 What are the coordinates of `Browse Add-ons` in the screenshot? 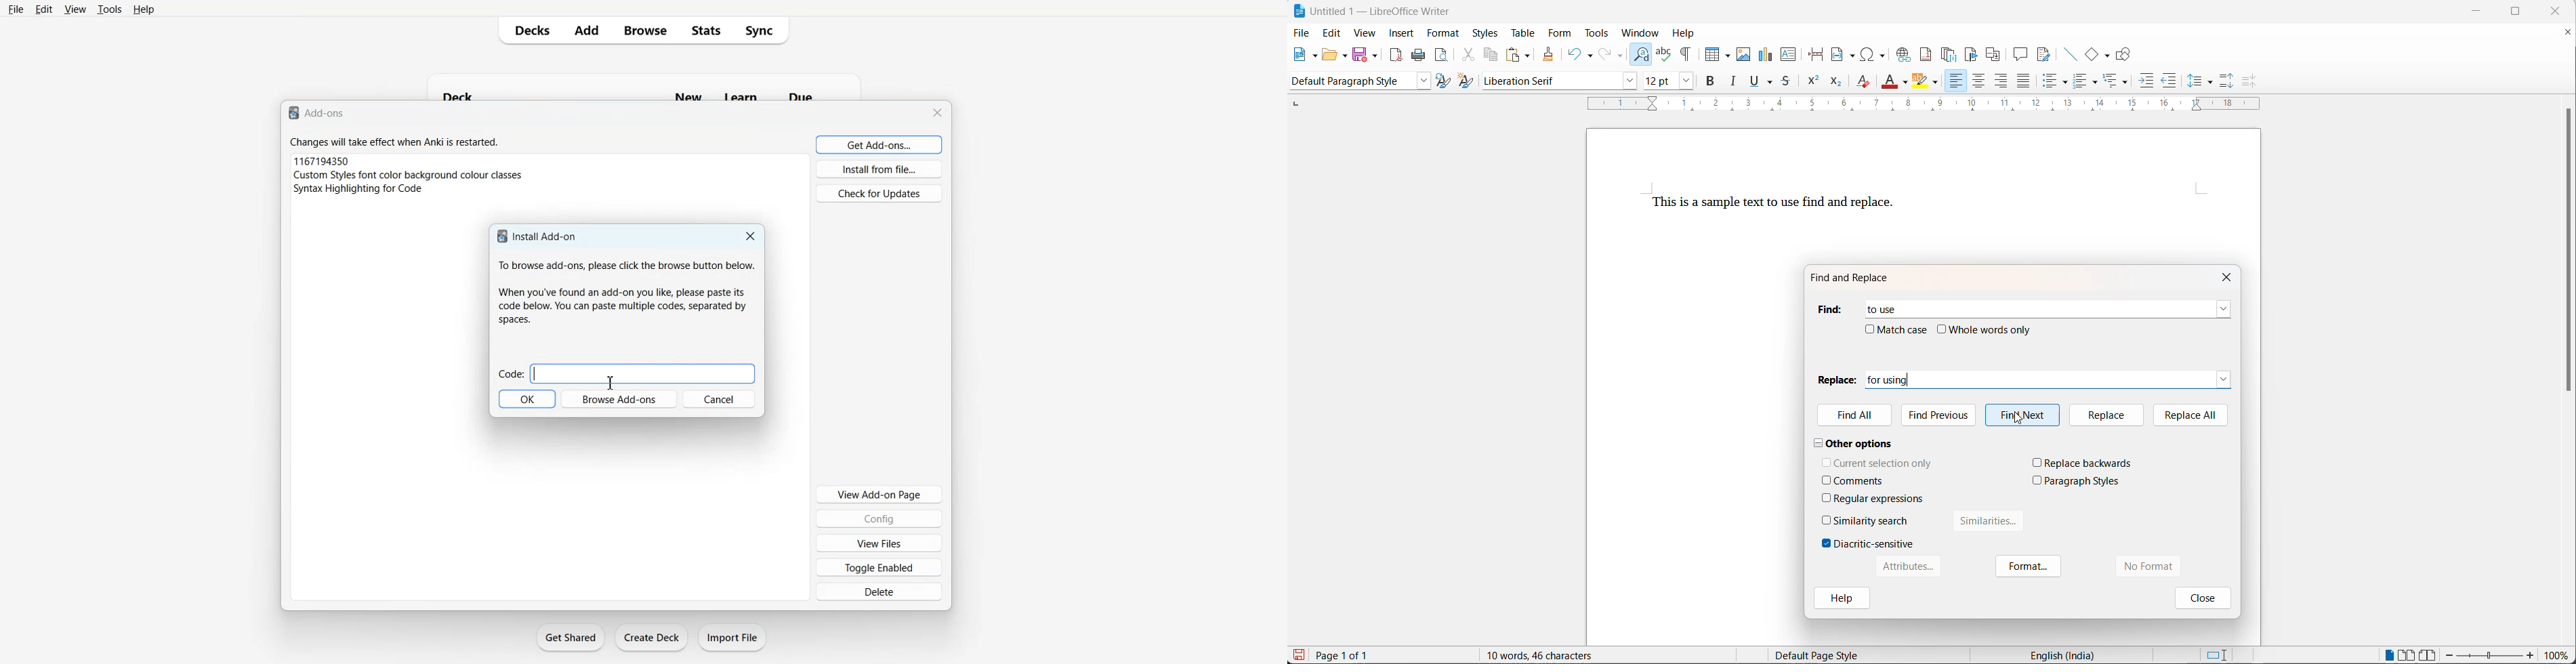 It's located at (620, 398).